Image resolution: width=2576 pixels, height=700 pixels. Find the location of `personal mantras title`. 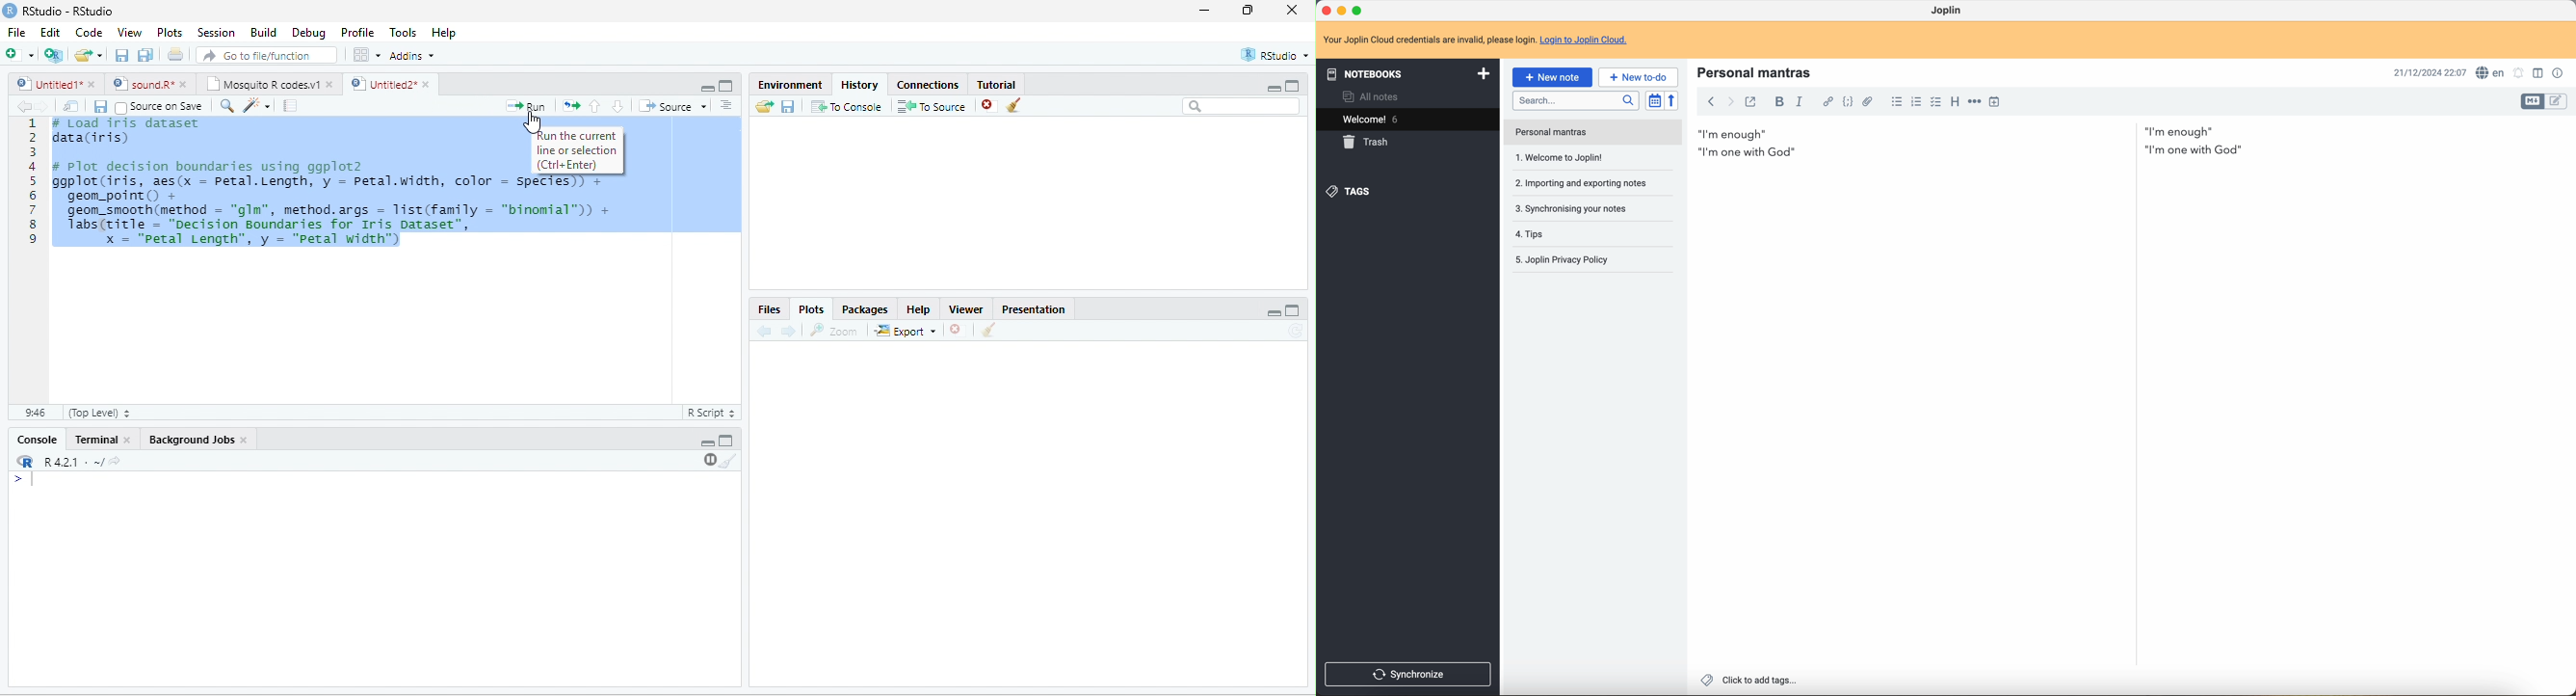

personal mantras title is located at coordinates (1758, 72).